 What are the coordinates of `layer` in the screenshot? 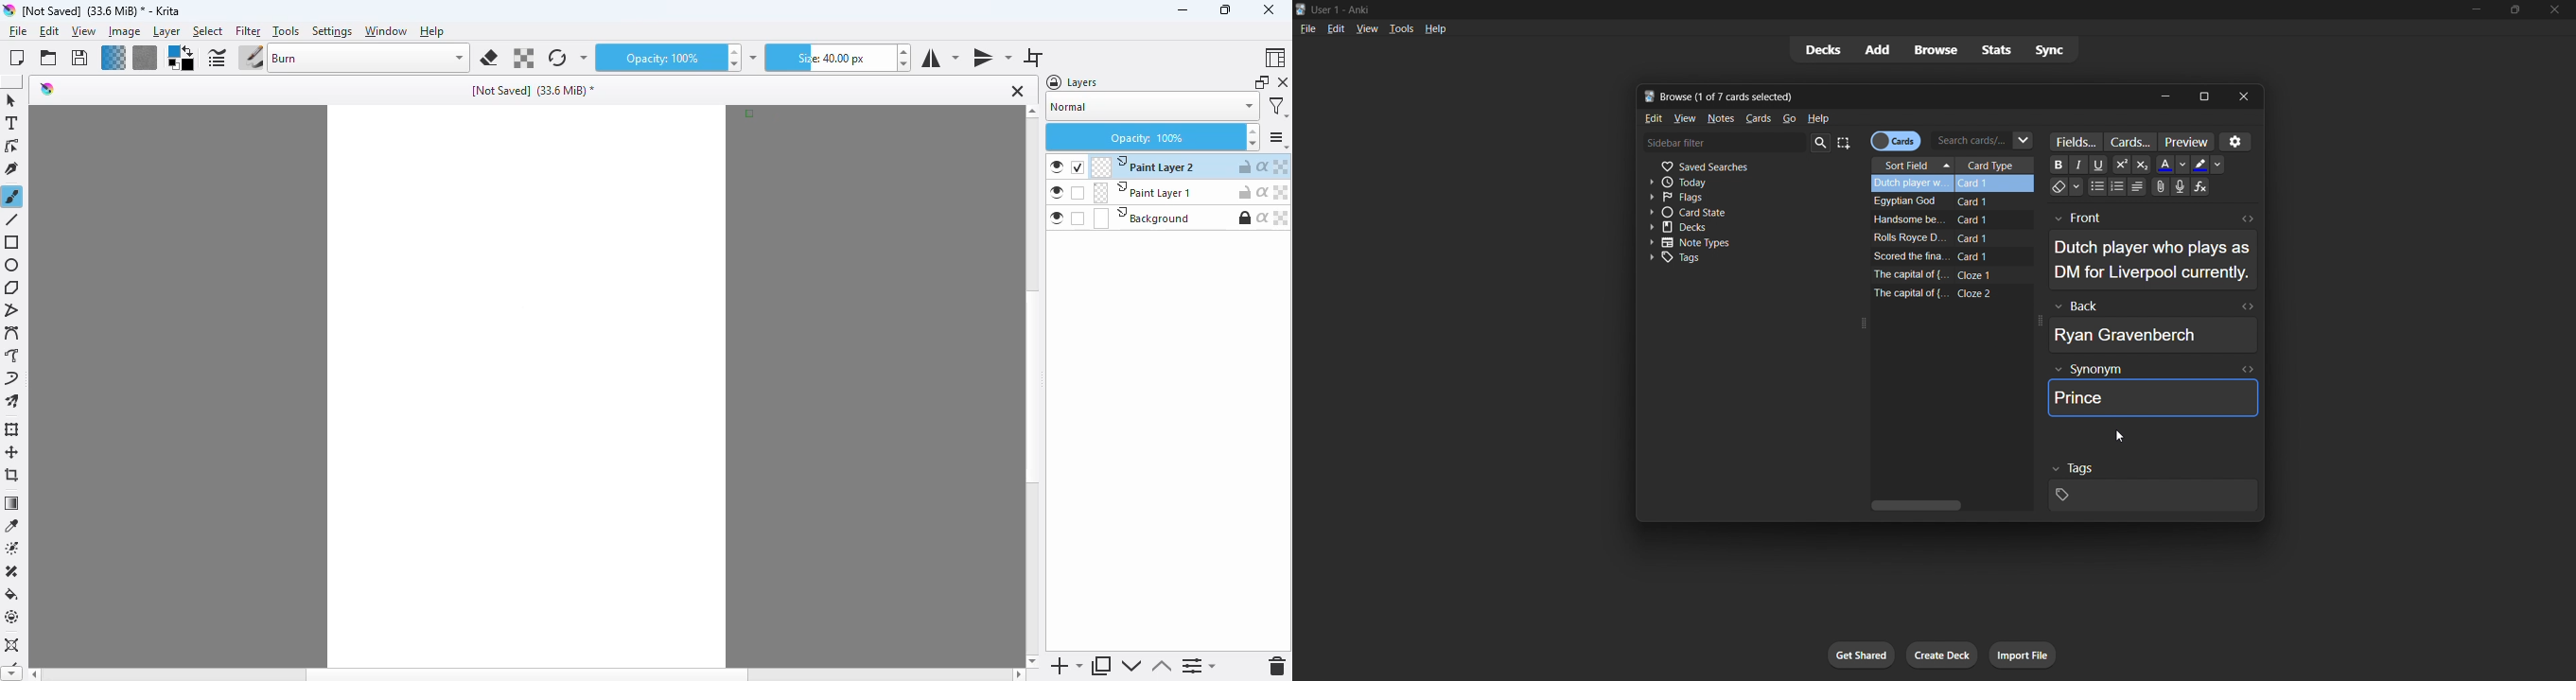 It's located at (166, 32).